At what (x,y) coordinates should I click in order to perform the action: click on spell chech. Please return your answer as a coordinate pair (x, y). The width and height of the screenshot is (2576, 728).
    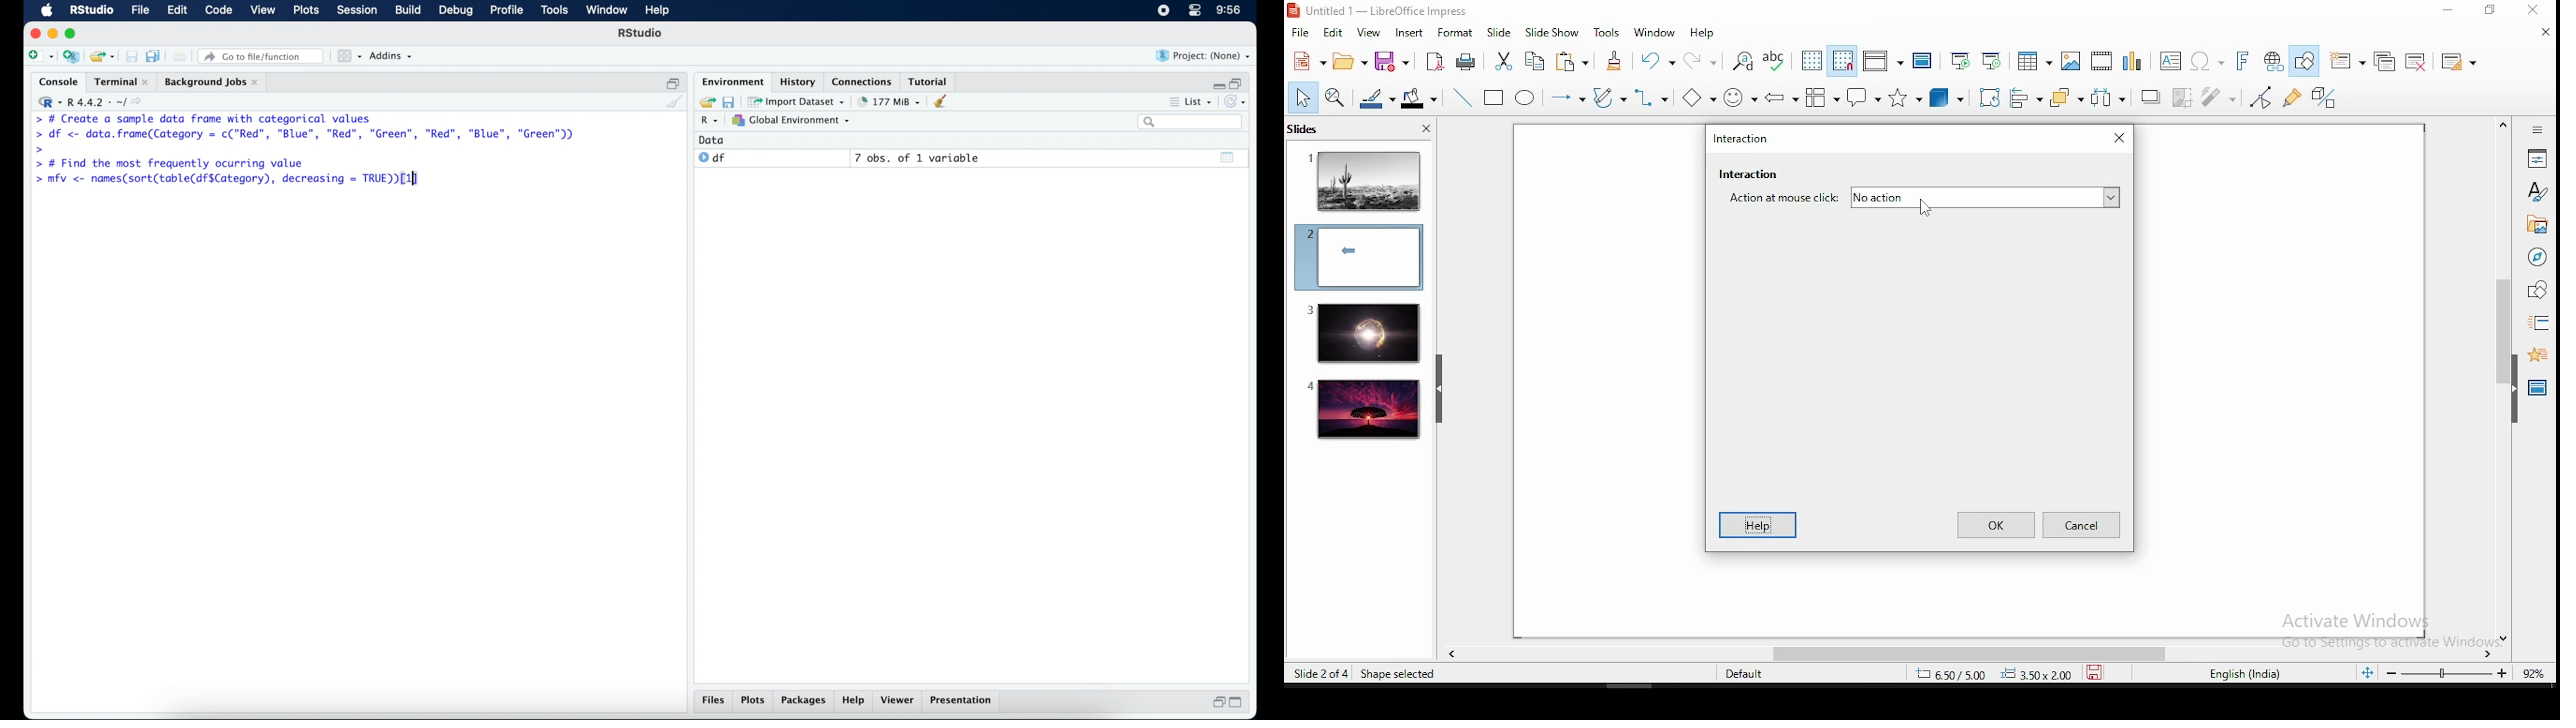
    Looking at the image, I should click on (1775, 59).